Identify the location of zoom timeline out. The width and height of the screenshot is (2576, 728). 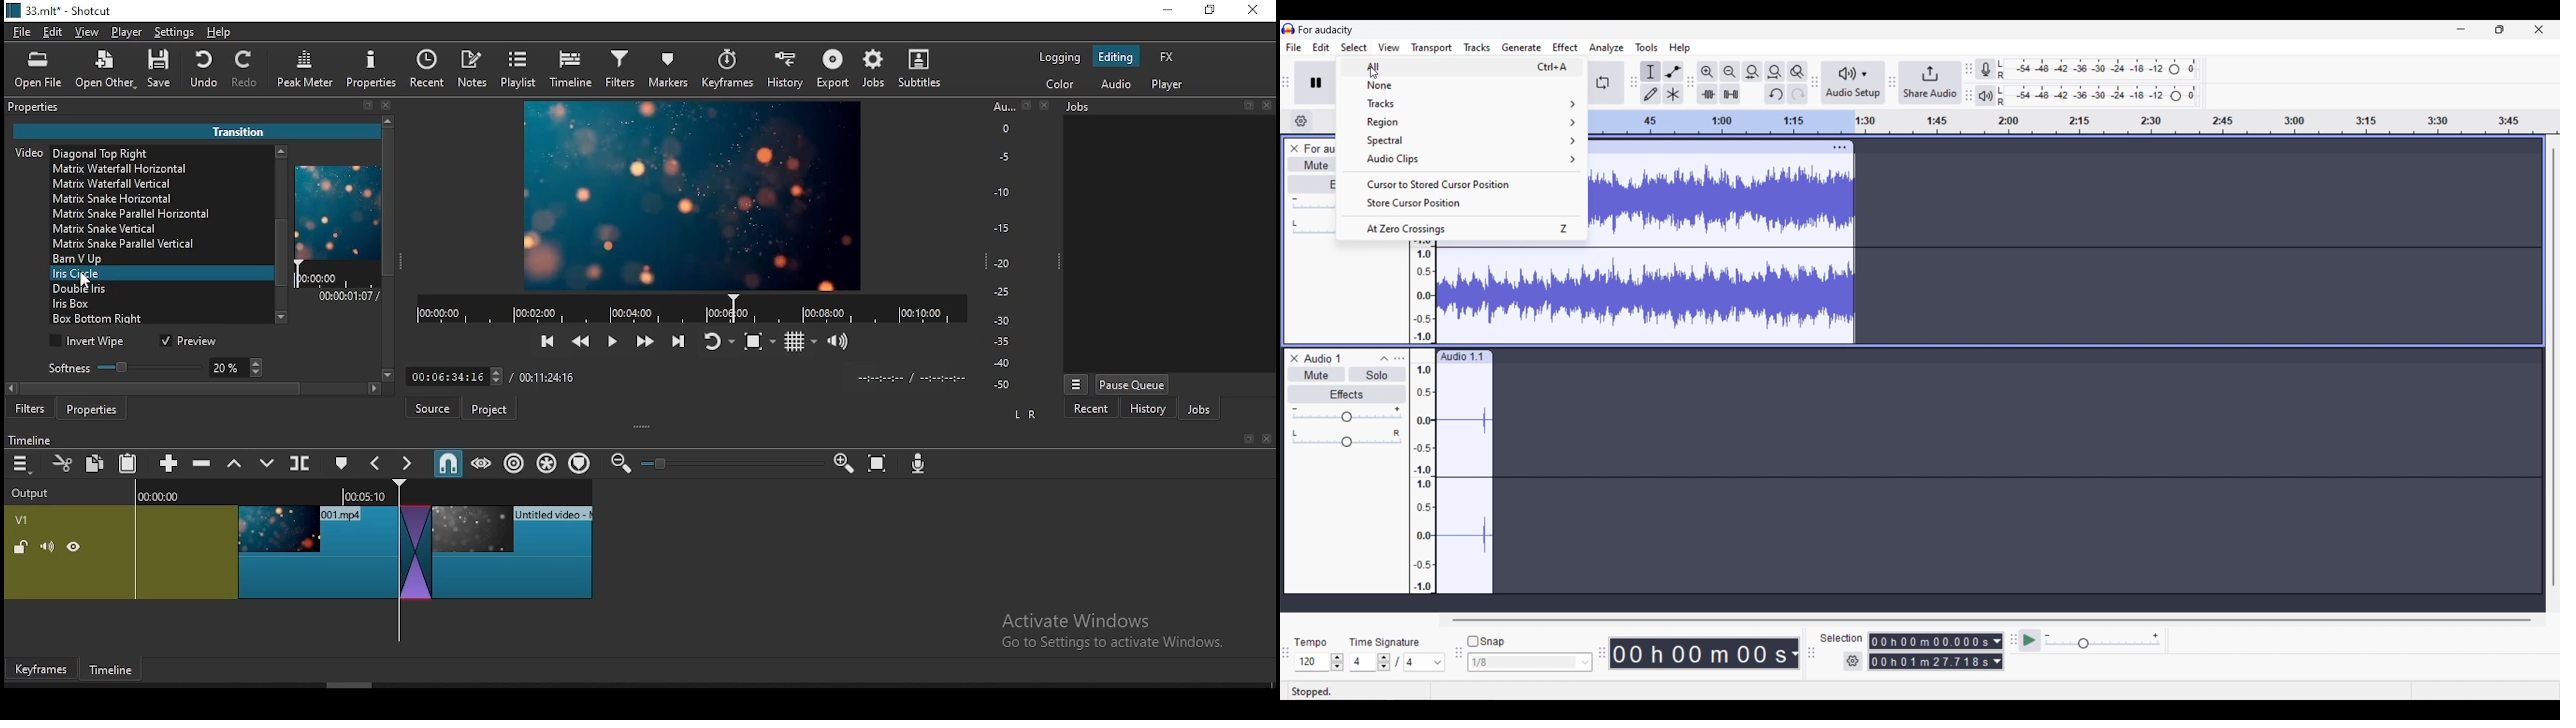
(618, 464).